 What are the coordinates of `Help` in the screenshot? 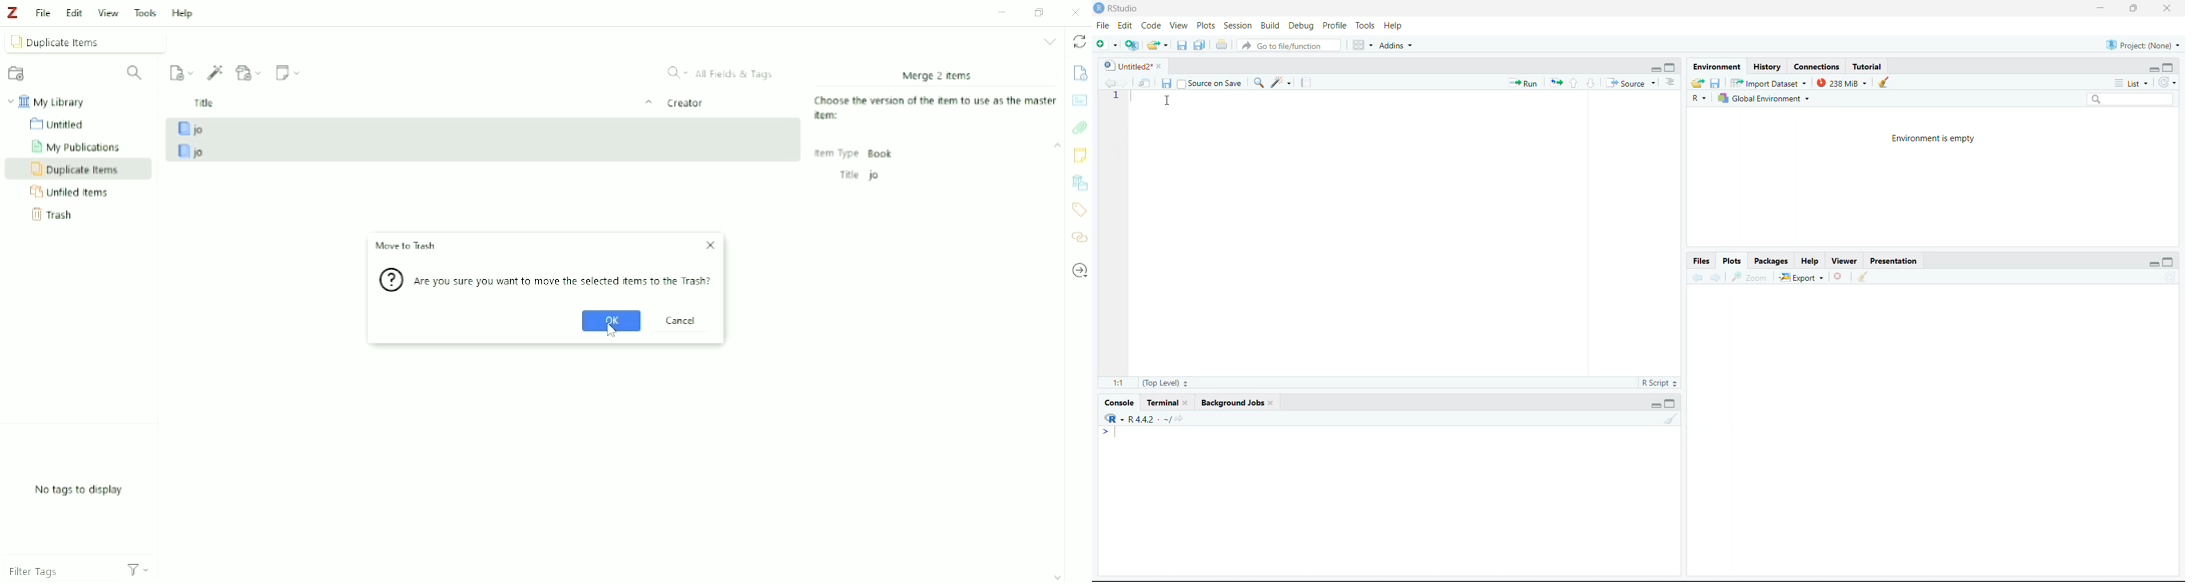 It's located at (1394, 26).